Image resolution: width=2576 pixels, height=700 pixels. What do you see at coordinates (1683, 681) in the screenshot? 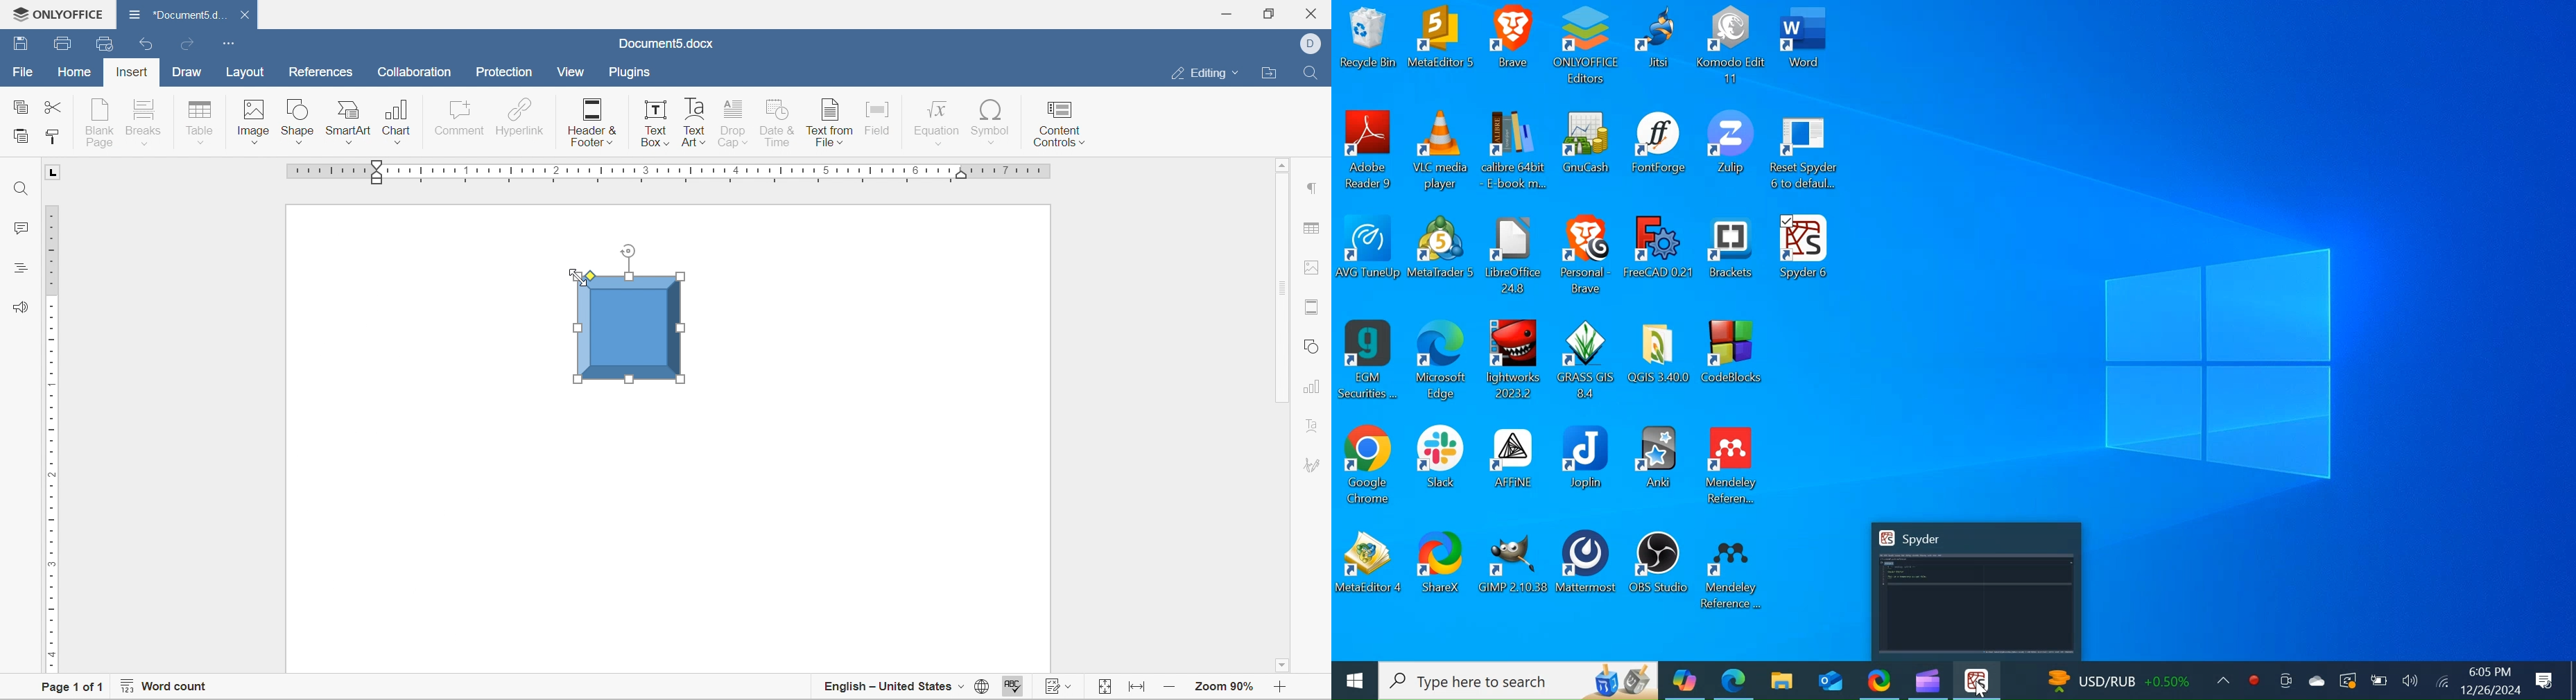
I see `Microsoft Copilot Desktop Icon` at bounding box center [1683, 681].